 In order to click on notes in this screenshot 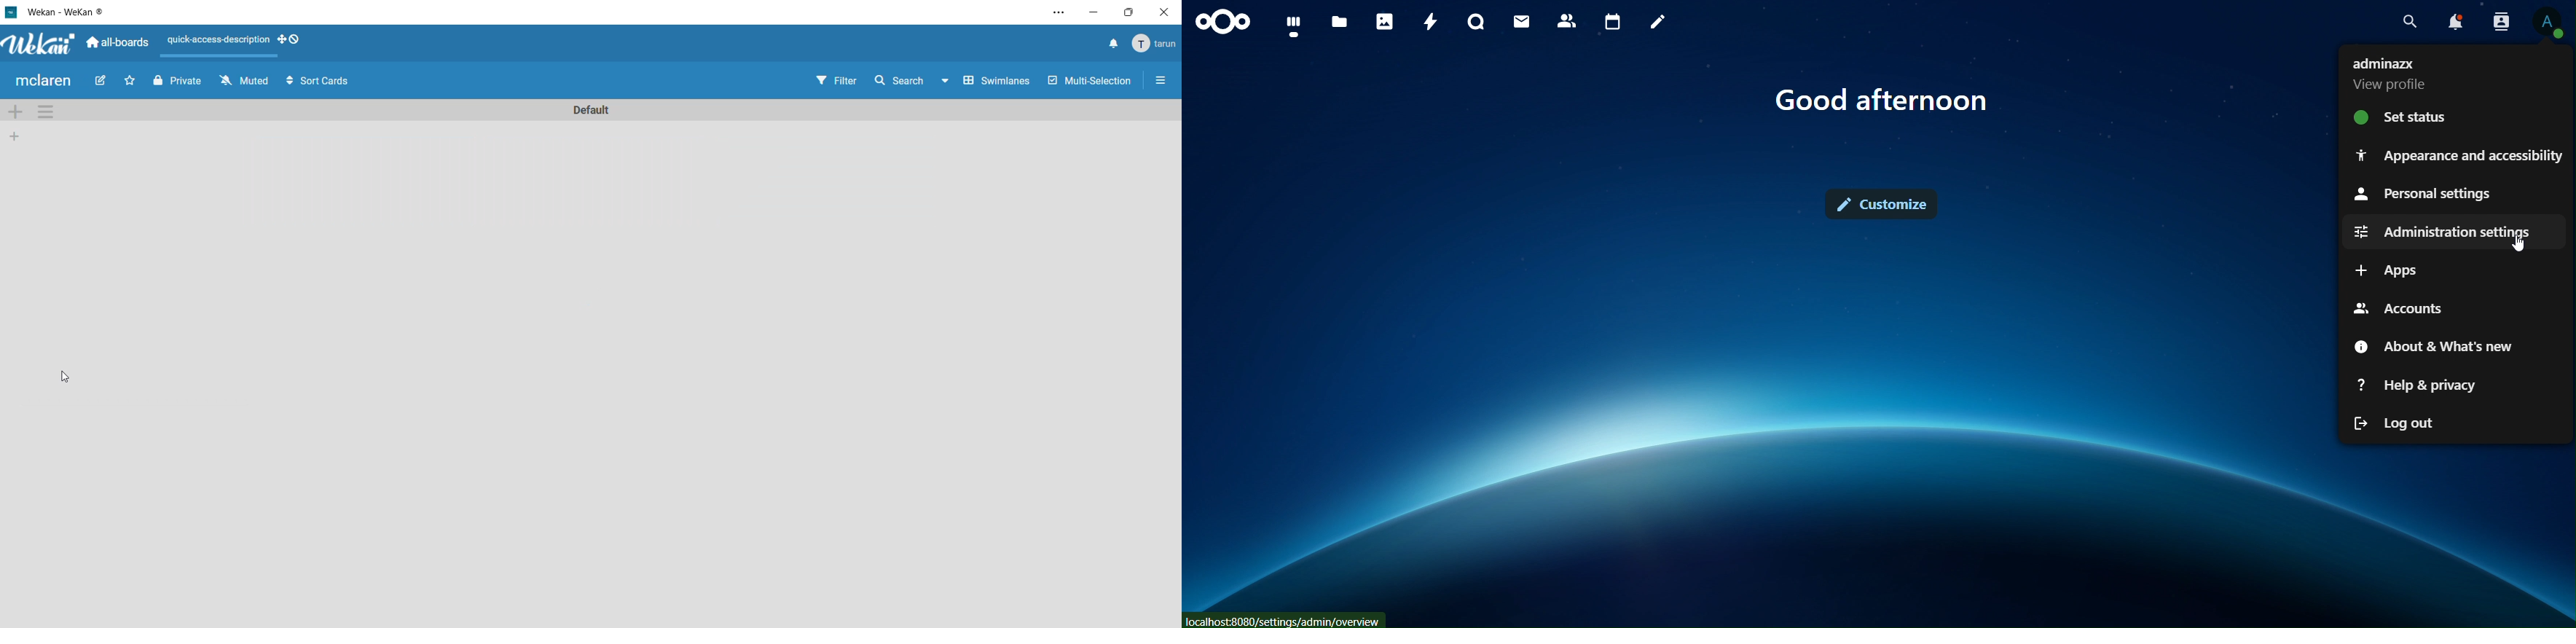, I will do `click(1660, 24)`.